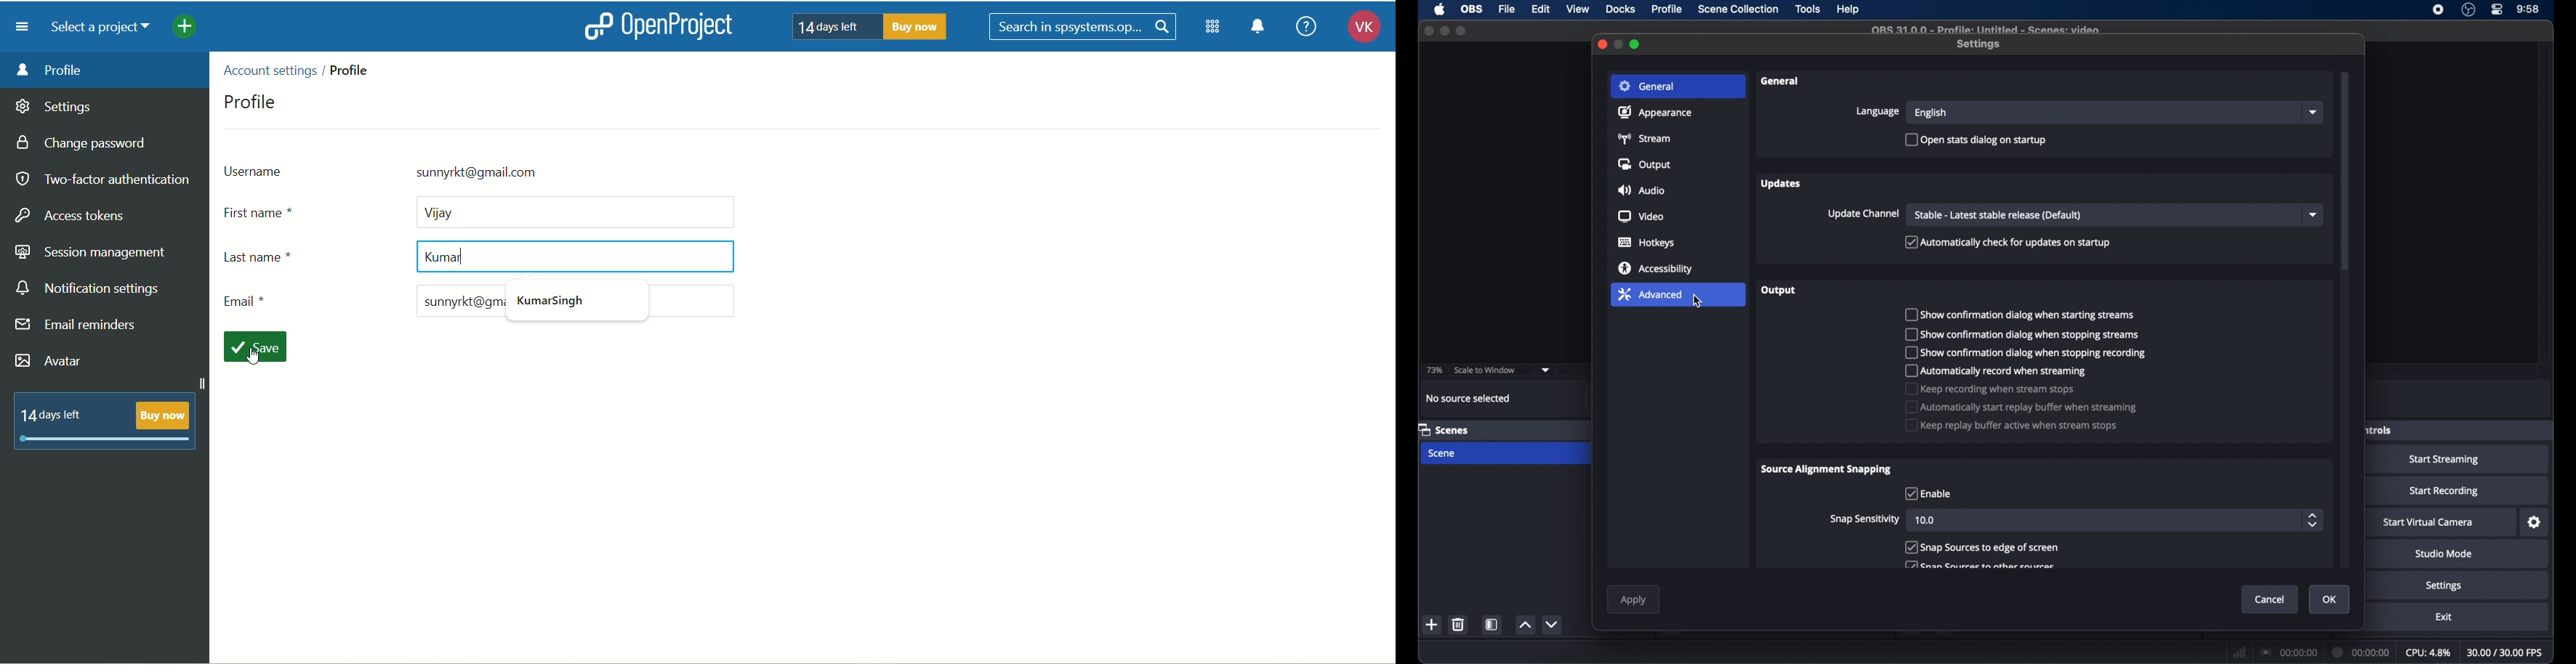 This screenshot has height=672, width=2576. What do you see at coordinates (1647, 139) in the screenshot?
I see `stream` at bounding box center [1647, 139].